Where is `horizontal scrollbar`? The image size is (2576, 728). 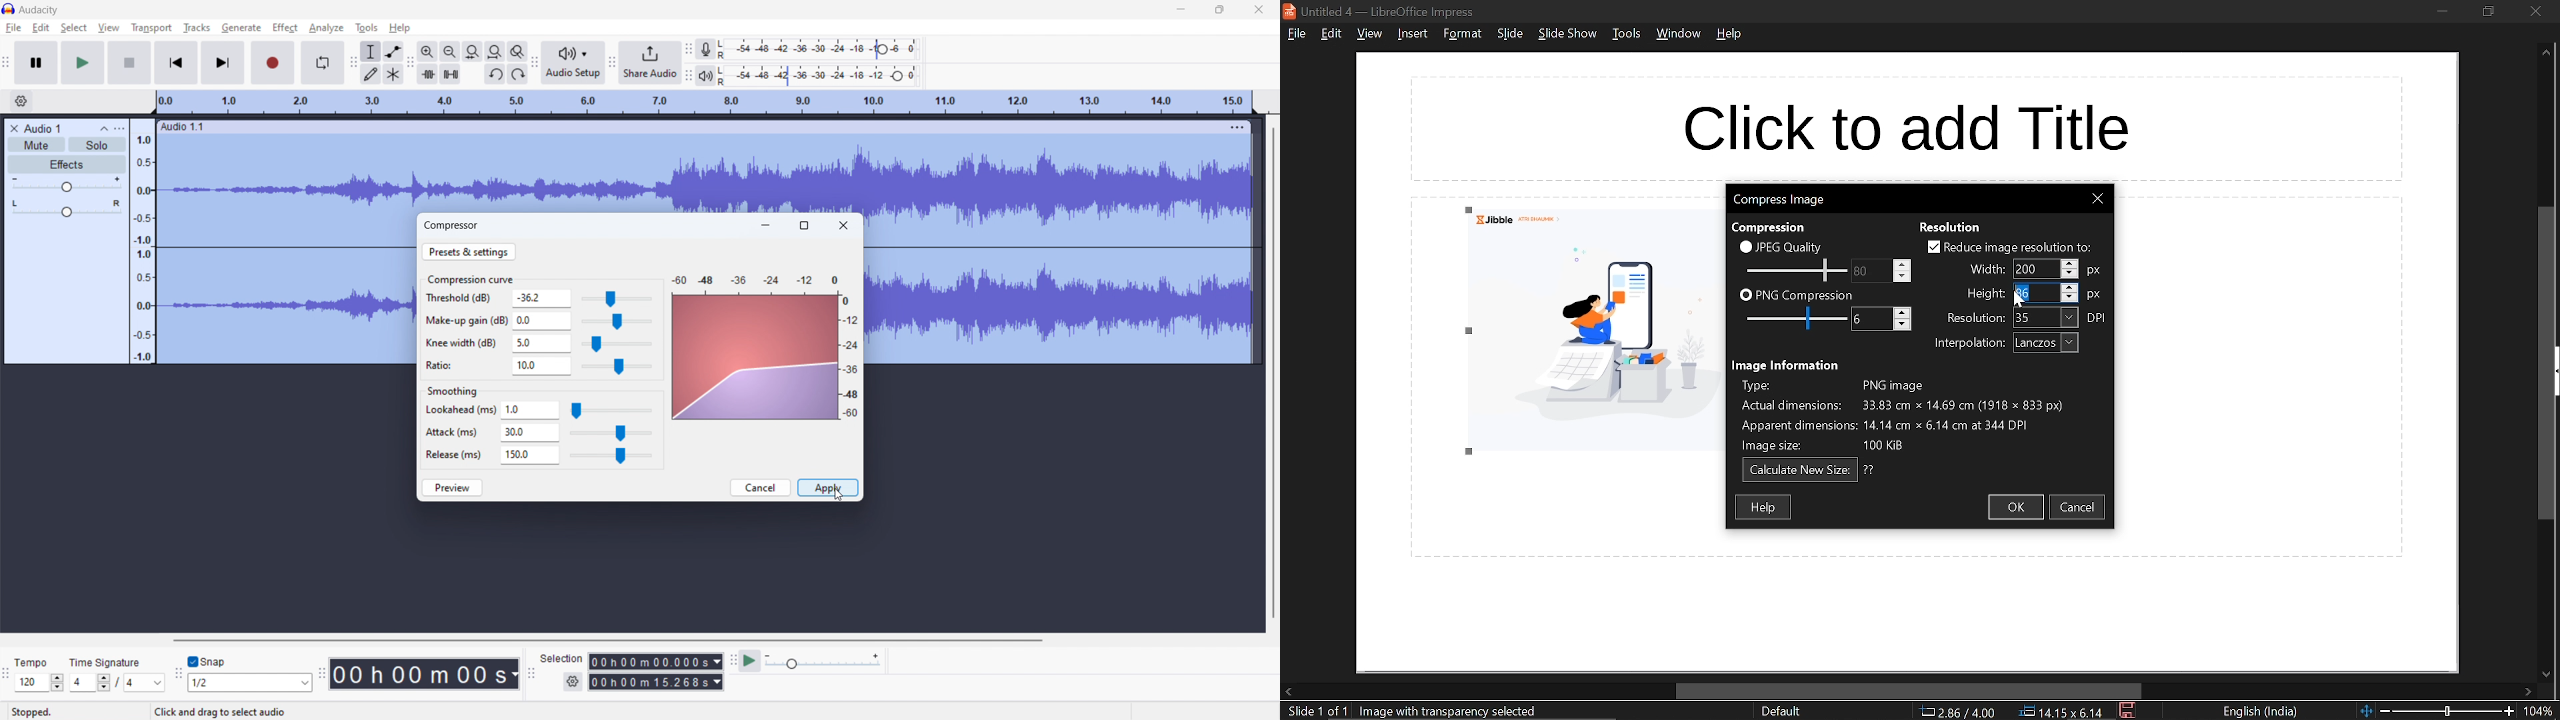
horizontal scrollbar is located at coordinates (1910, 691).